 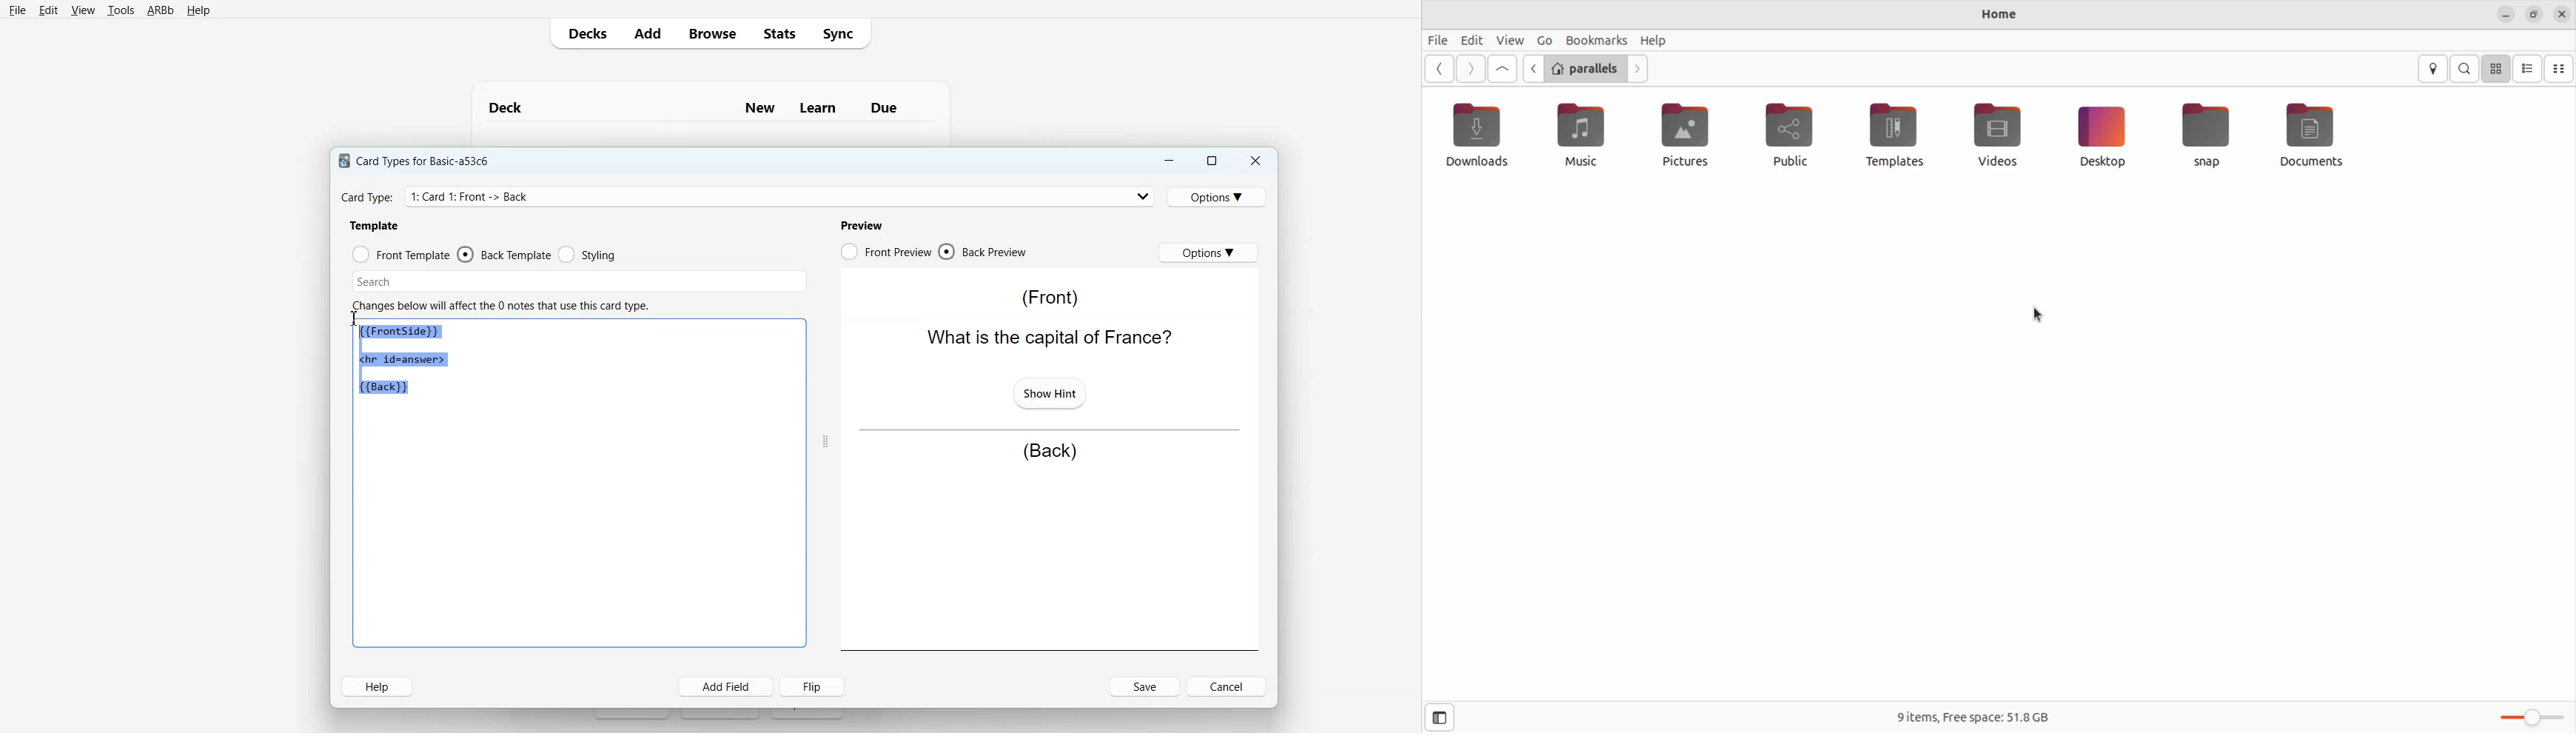 I want to click on Show Hint, so click(x=1048, y=392).